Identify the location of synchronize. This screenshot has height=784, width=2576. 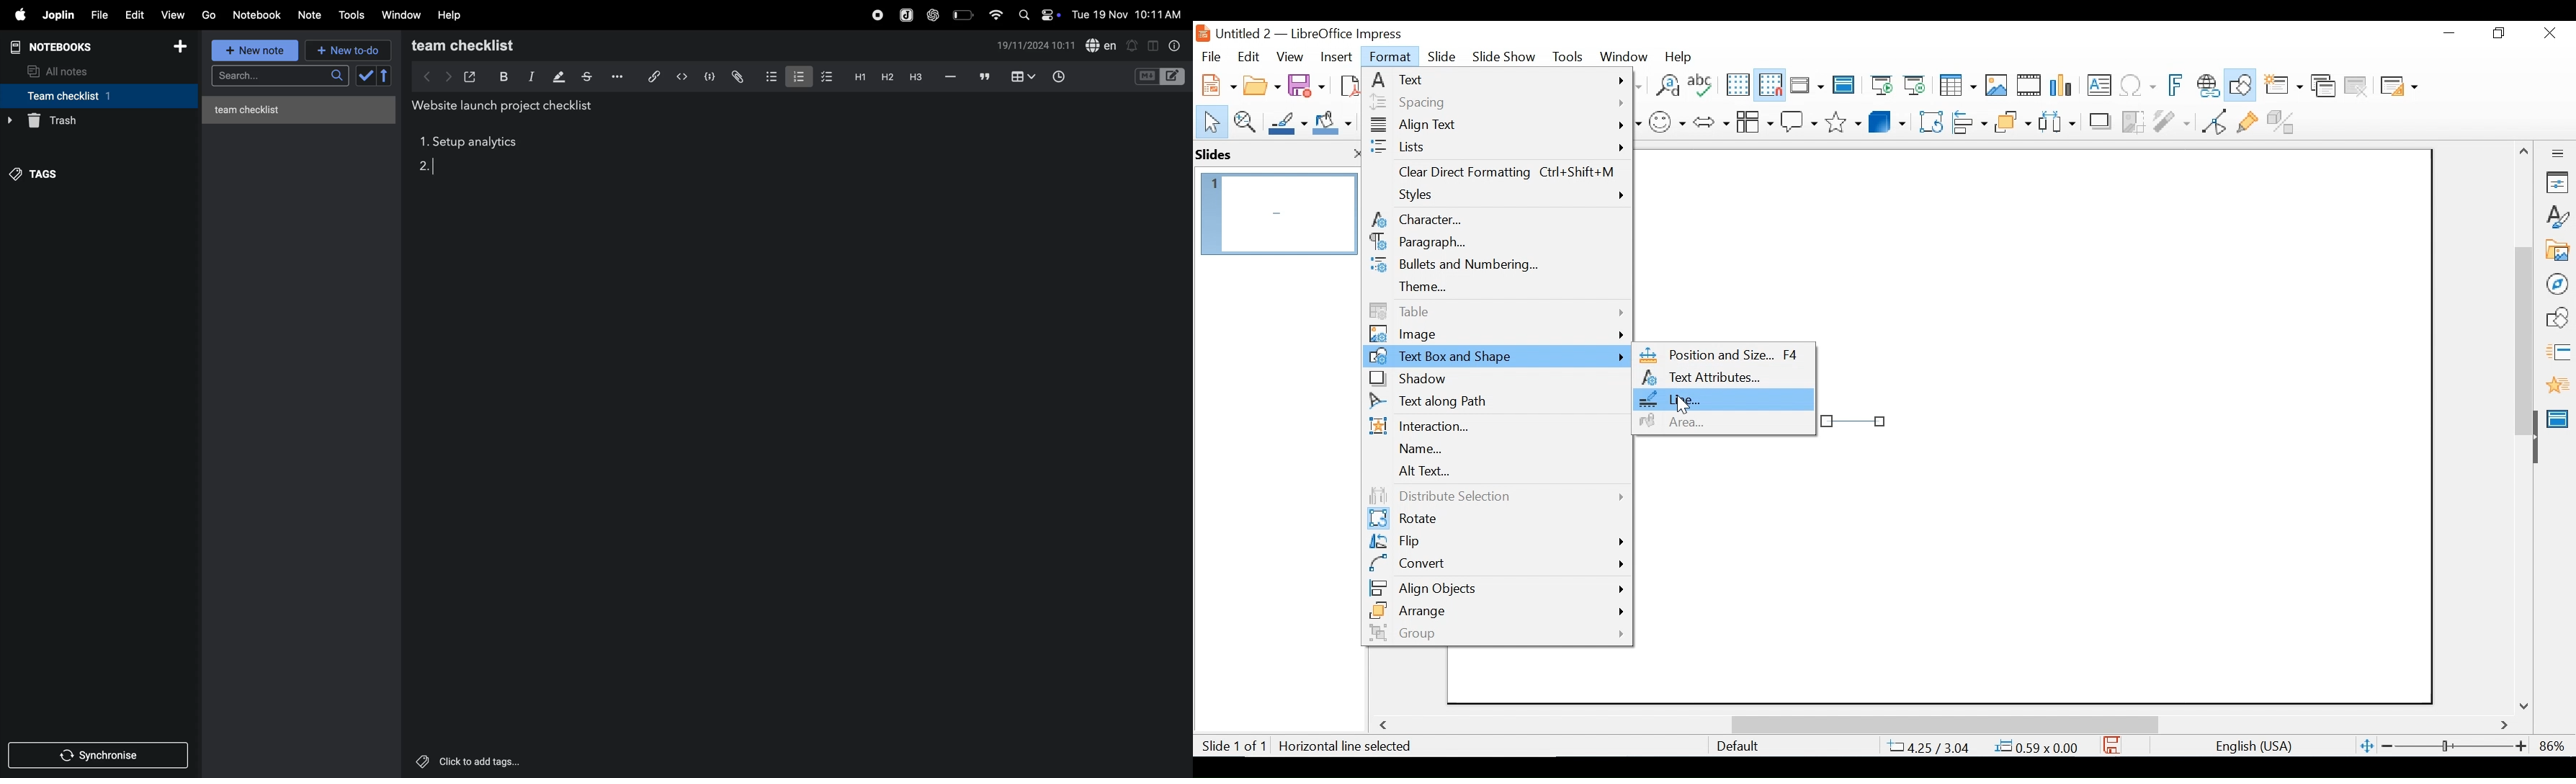
(100, 755).